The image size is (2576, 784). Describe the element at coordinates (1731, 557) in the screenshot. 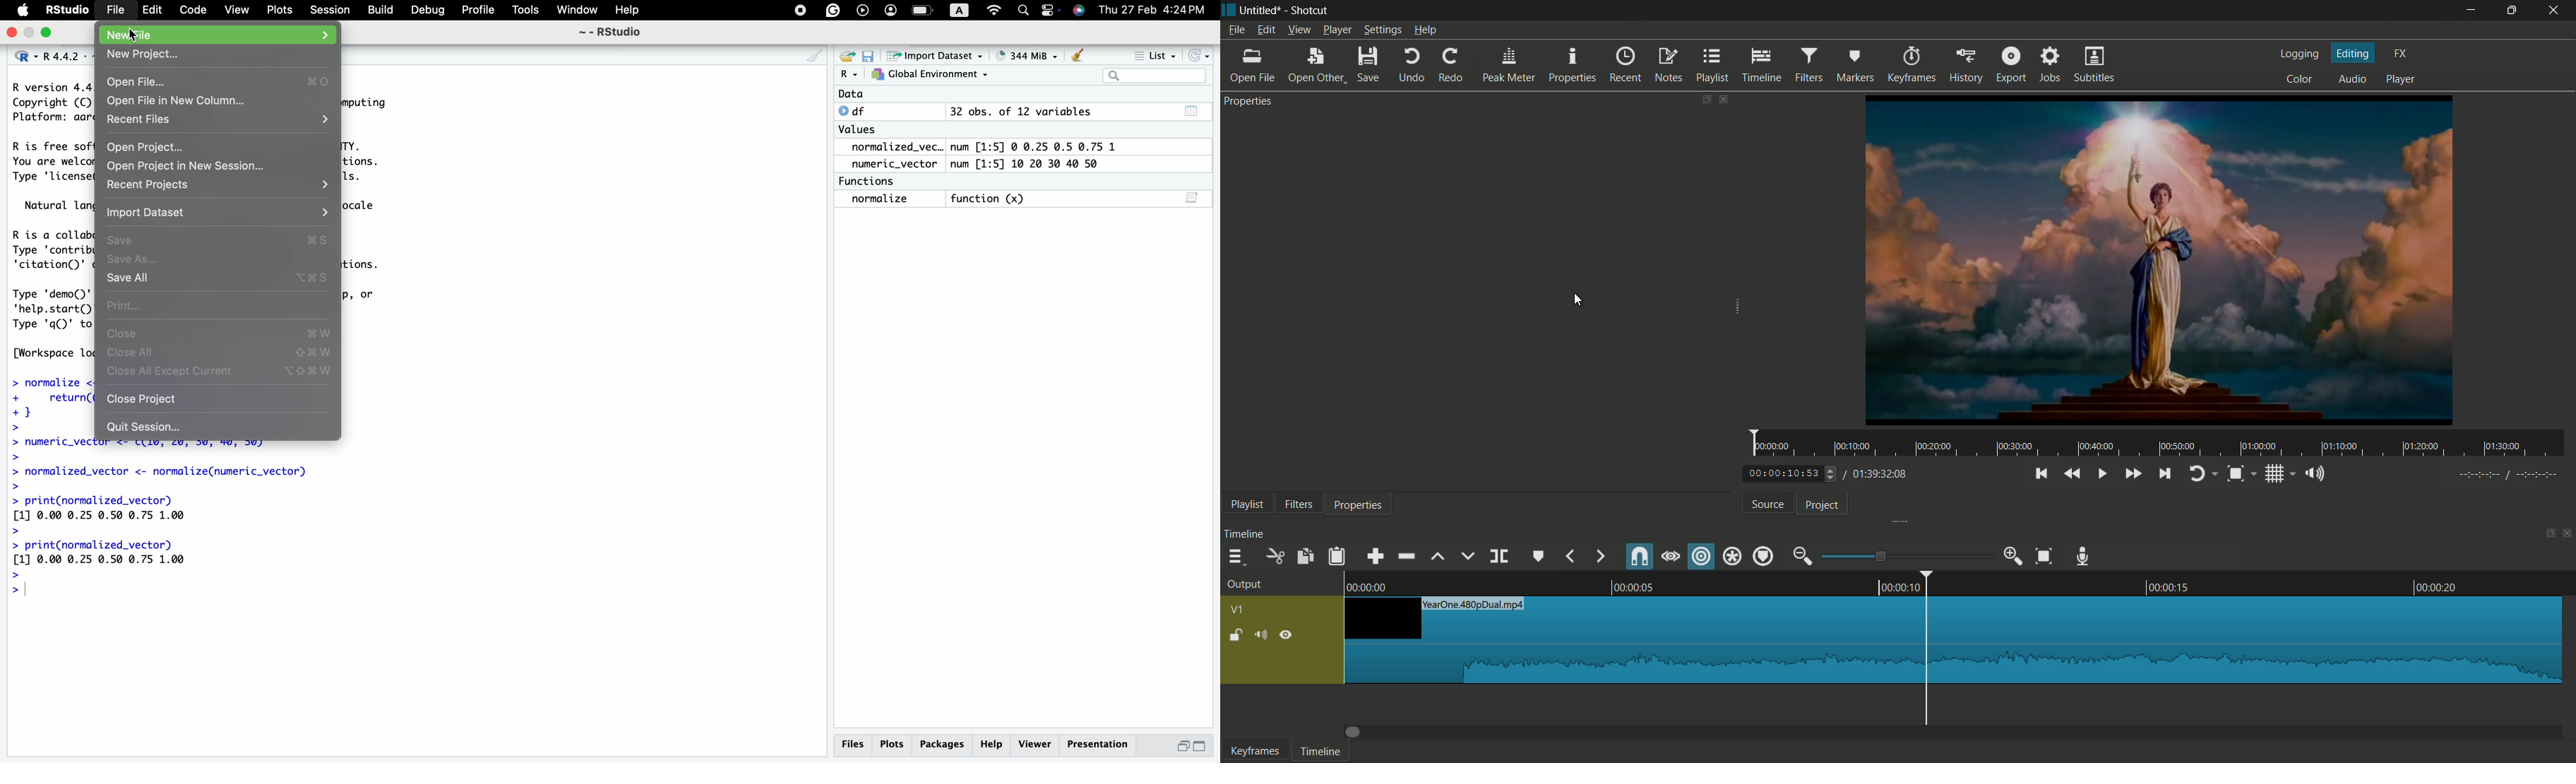

I see `ripple all tracks` at that location.